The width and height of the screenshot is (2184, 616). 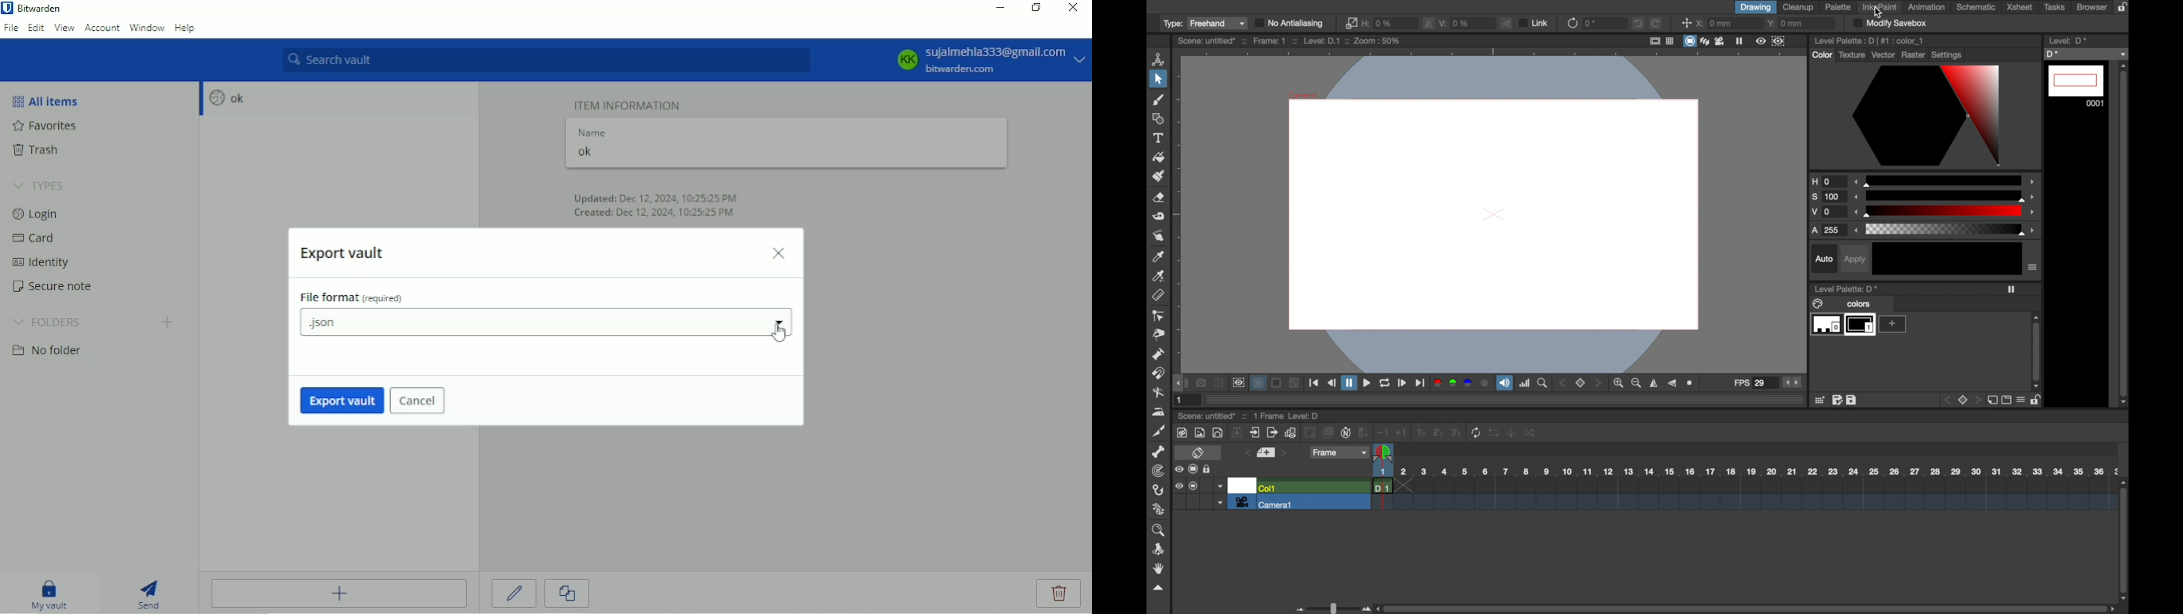 What do you see at coordinates (1193, 470) in the screenshot?
I see `screen` at bounding box center [1193, 470].